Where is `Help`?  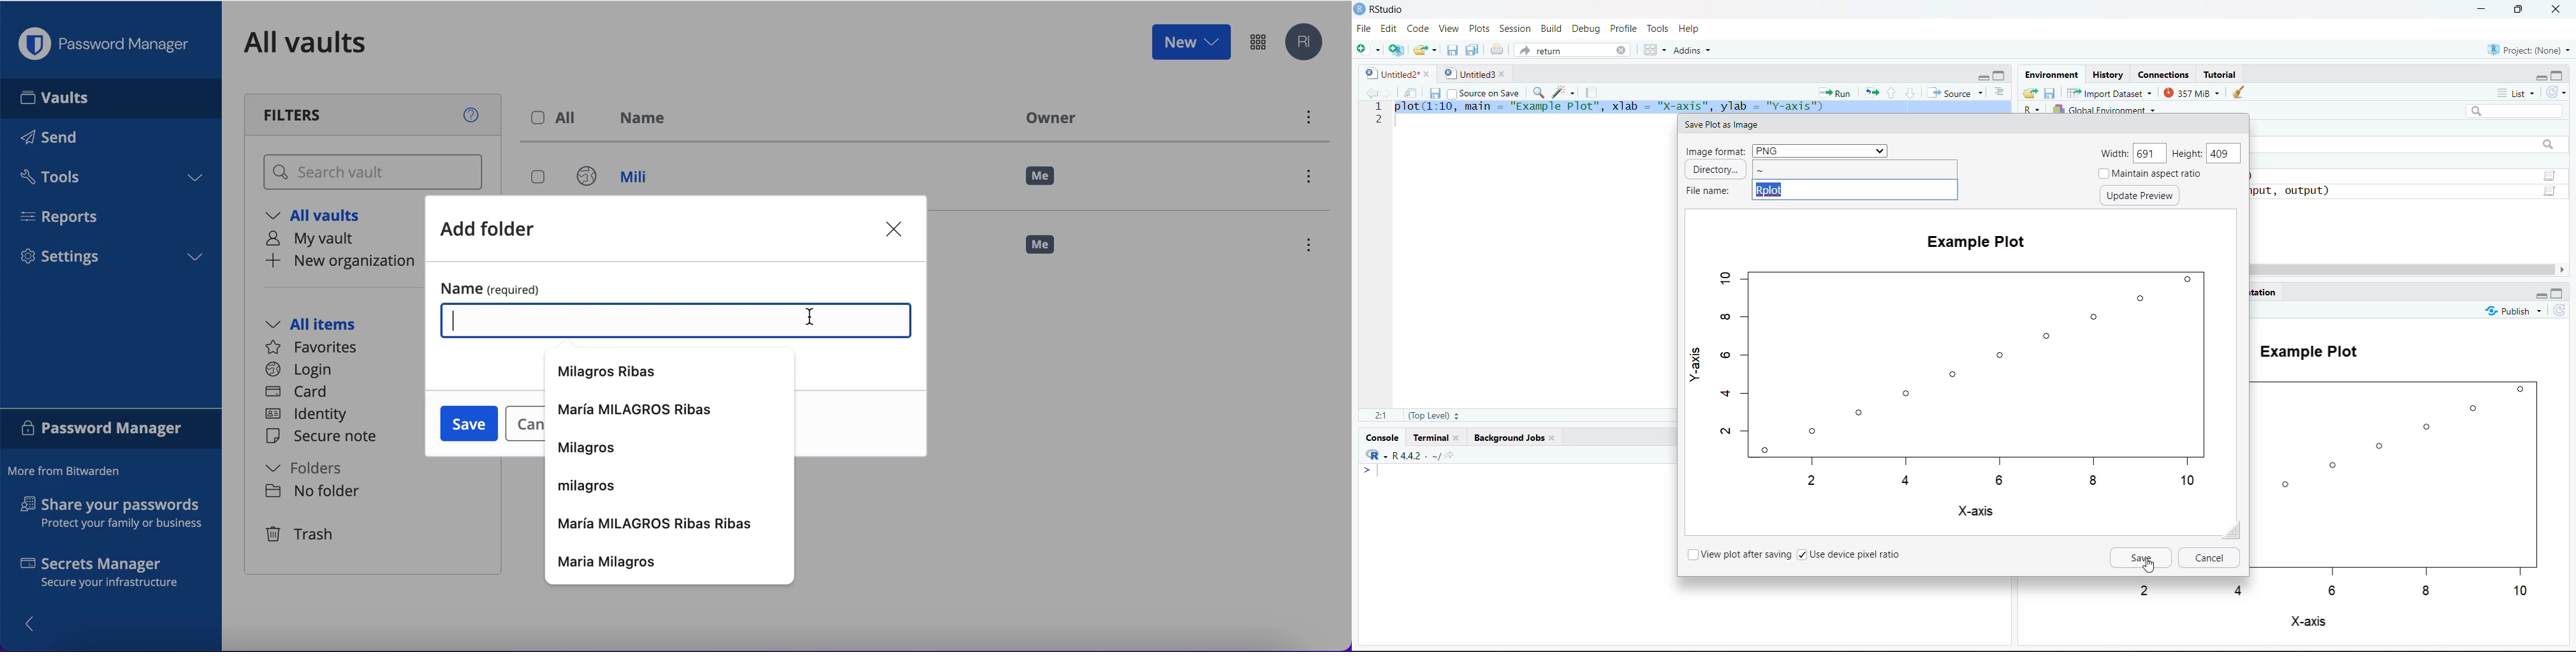 Help is located at coordinates (1690, 29).